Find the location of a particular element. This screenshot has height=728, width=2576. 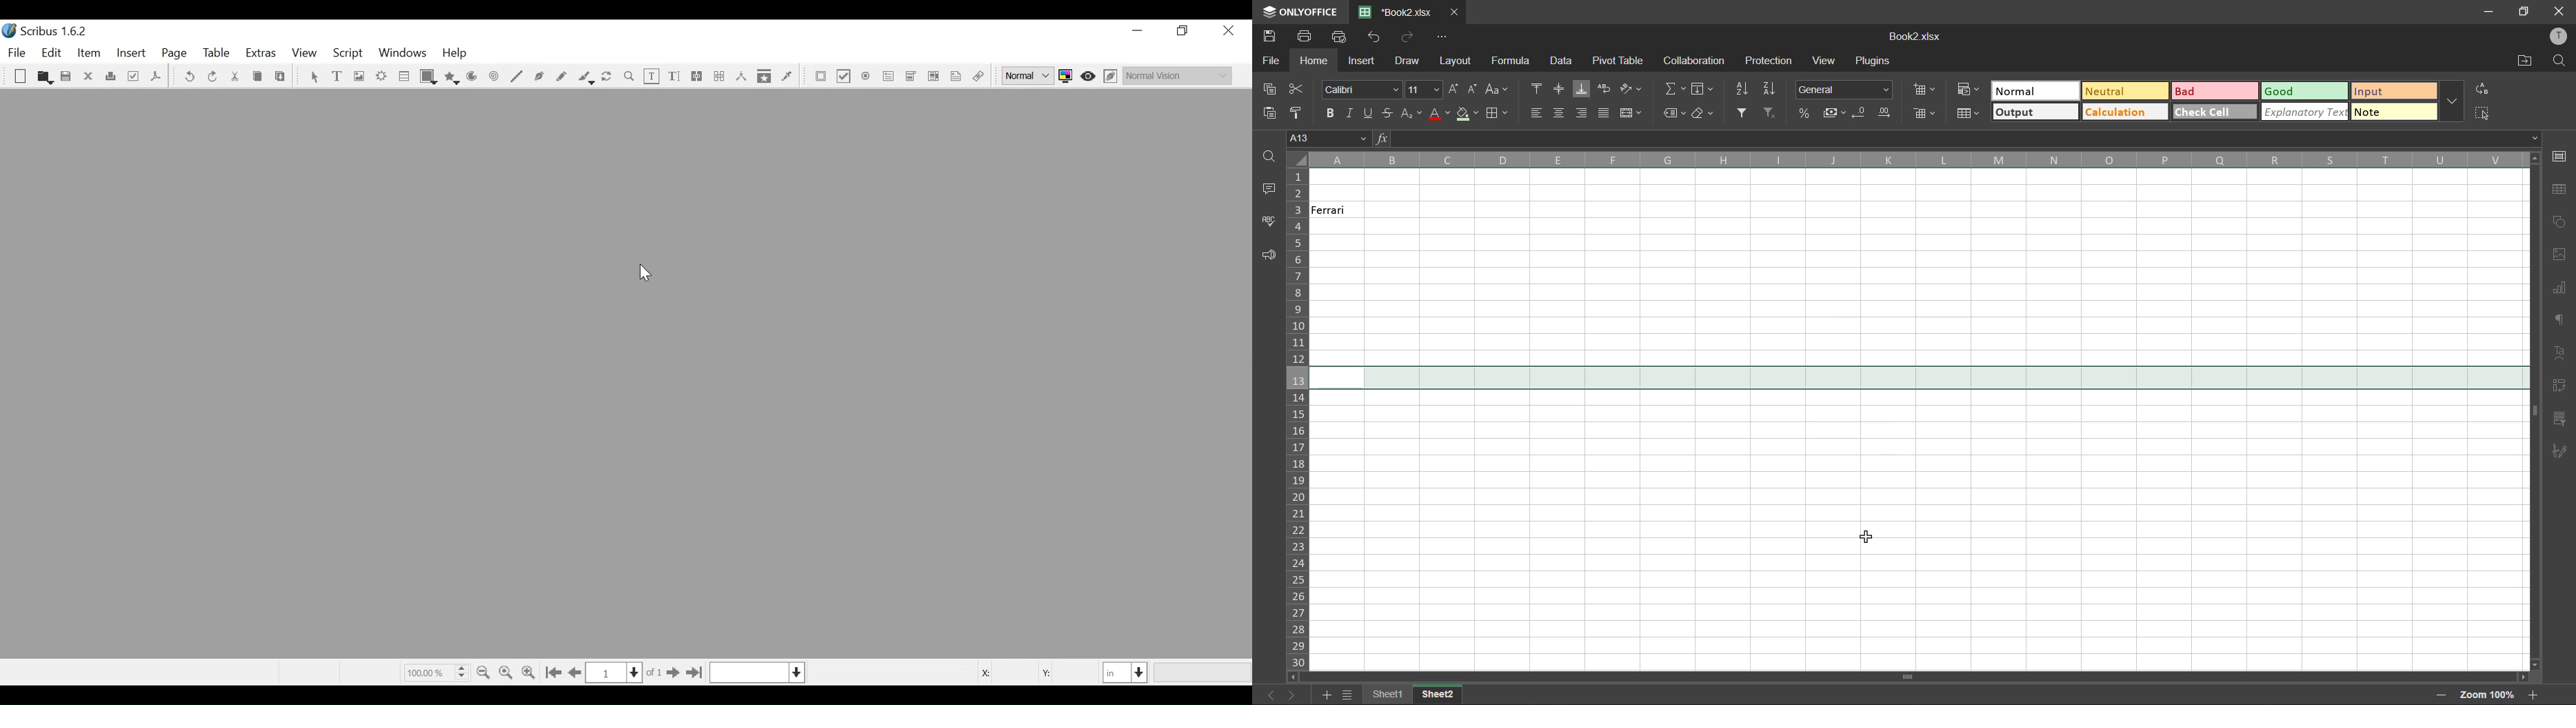

scrollbar is located at coordinates (2534, 410).